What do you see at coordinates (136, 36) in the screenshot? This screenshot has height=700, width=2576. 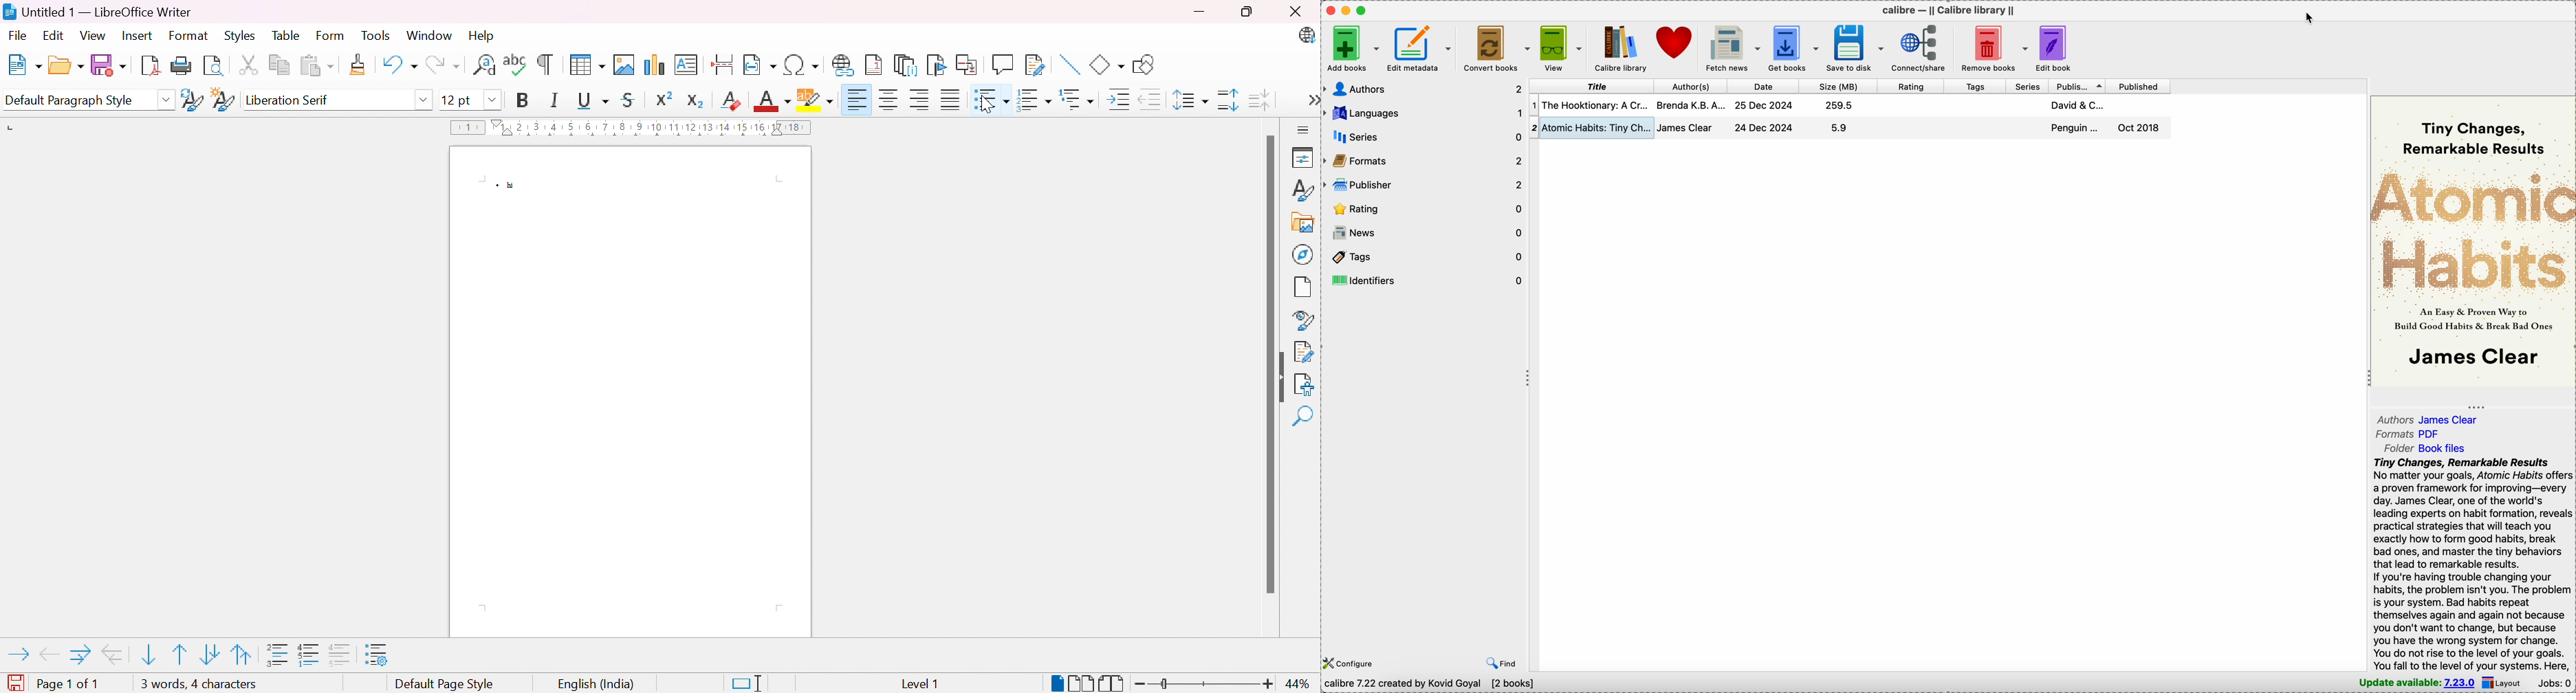 I see `Insert` at bounding box center [136, 36].